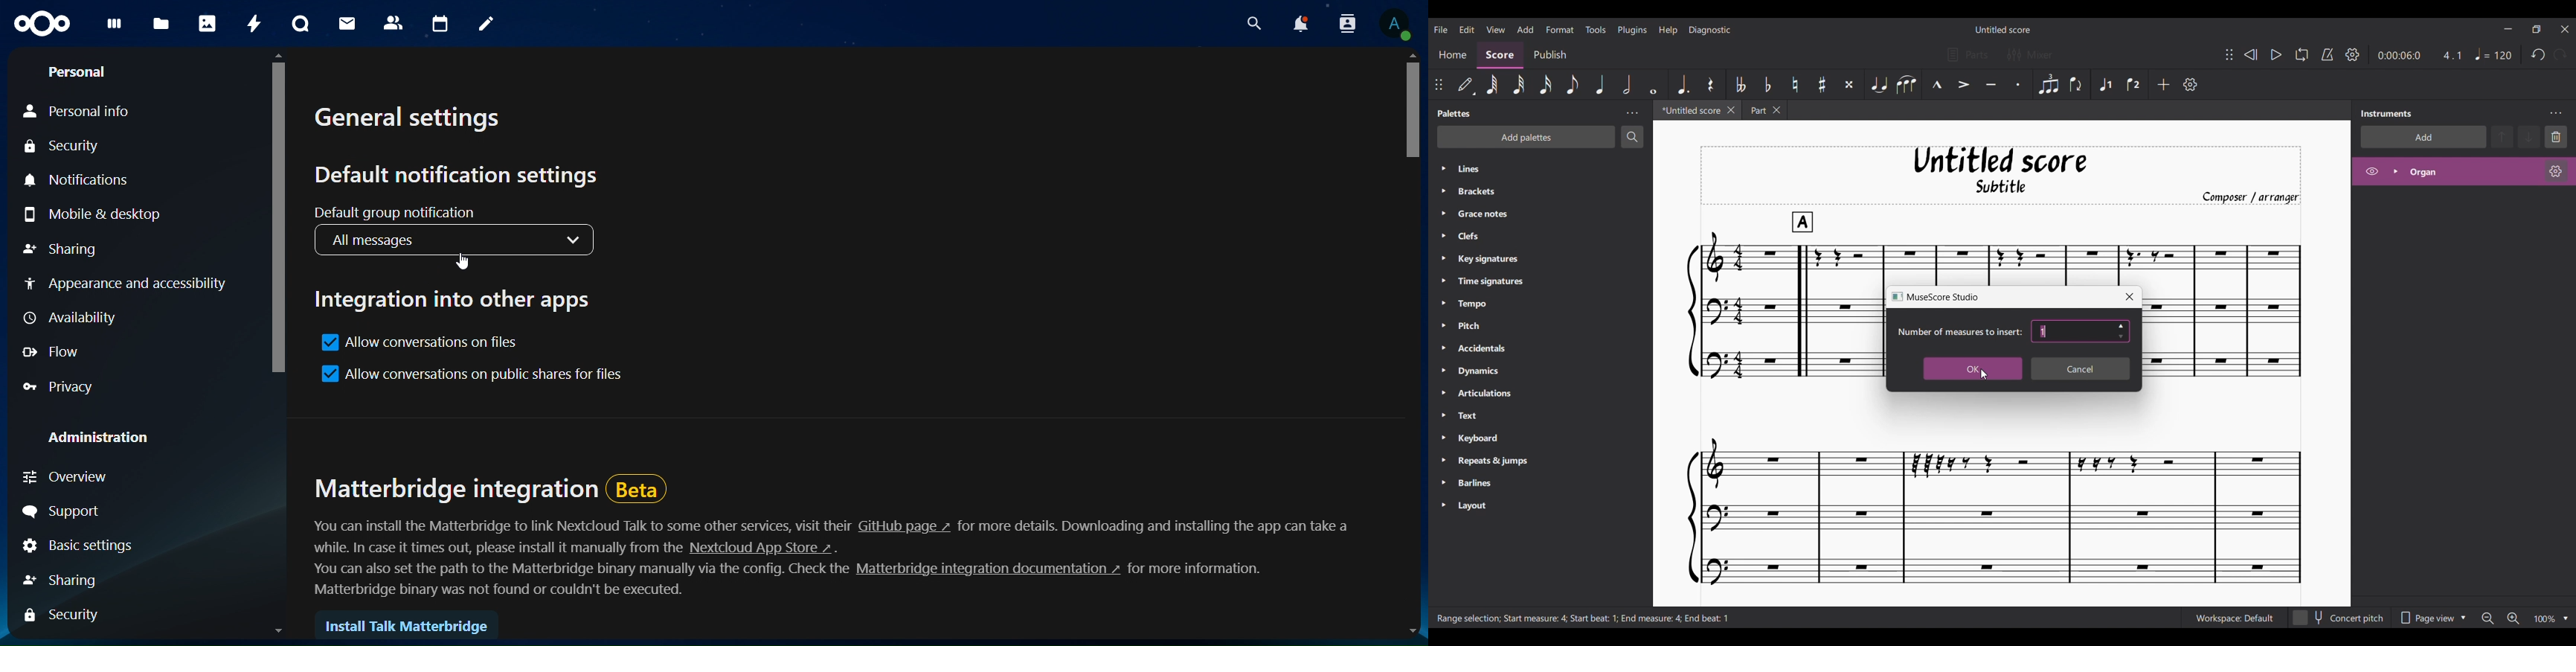 The image size is (2576, 672). Describe the element at coordinates (2049, 85) in the screenshot. I see `Tuplet` at that location.